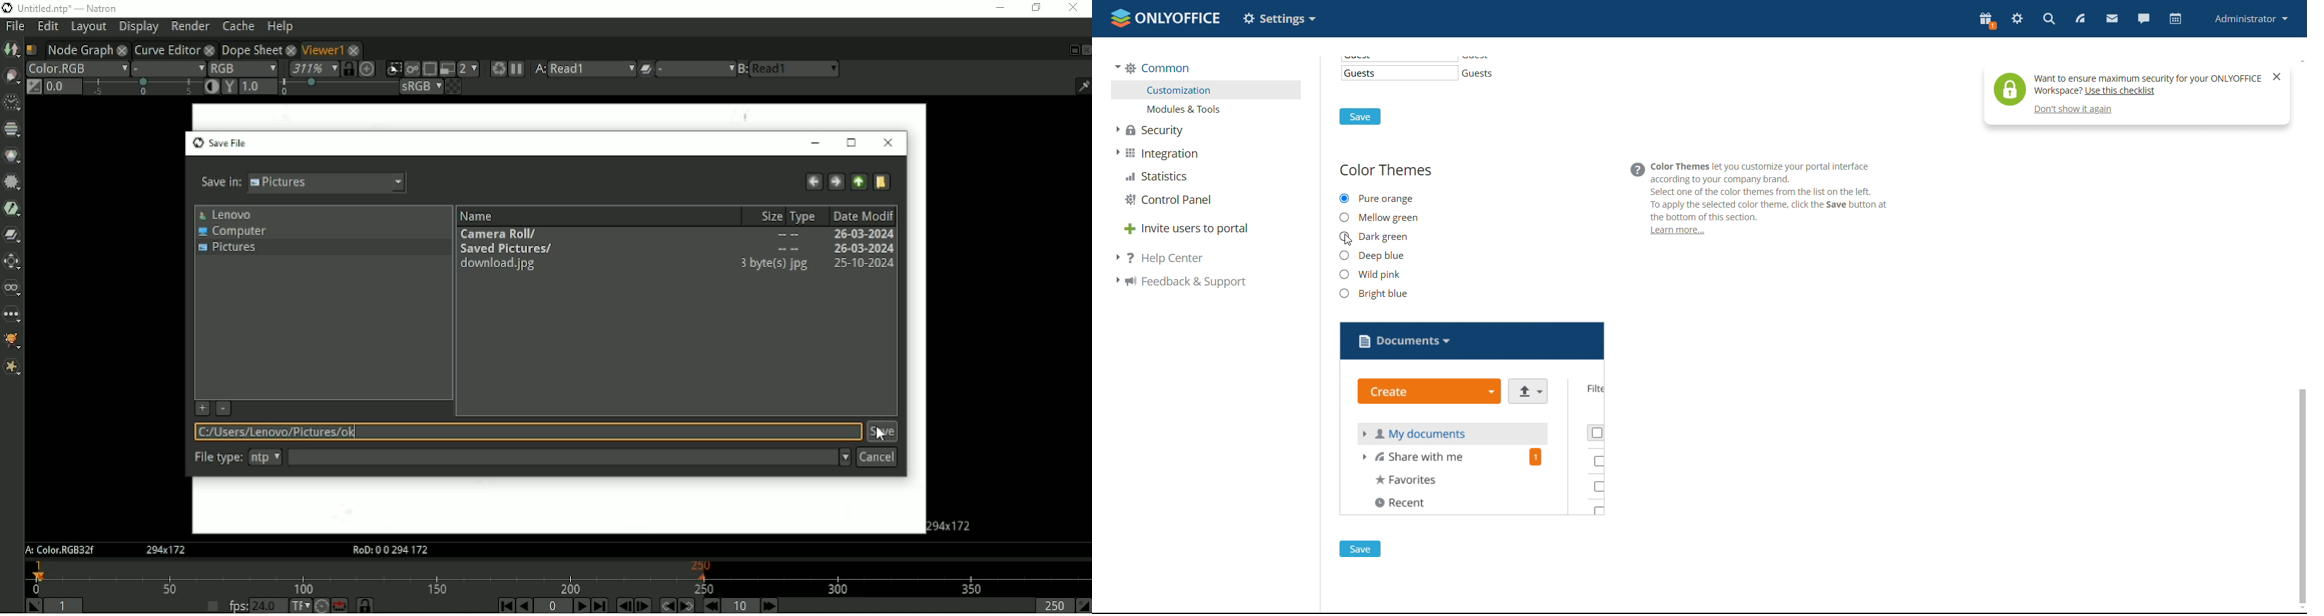  Describe the element at coordinates (1207, 90) in the screenshot. I see `customization` at that location.